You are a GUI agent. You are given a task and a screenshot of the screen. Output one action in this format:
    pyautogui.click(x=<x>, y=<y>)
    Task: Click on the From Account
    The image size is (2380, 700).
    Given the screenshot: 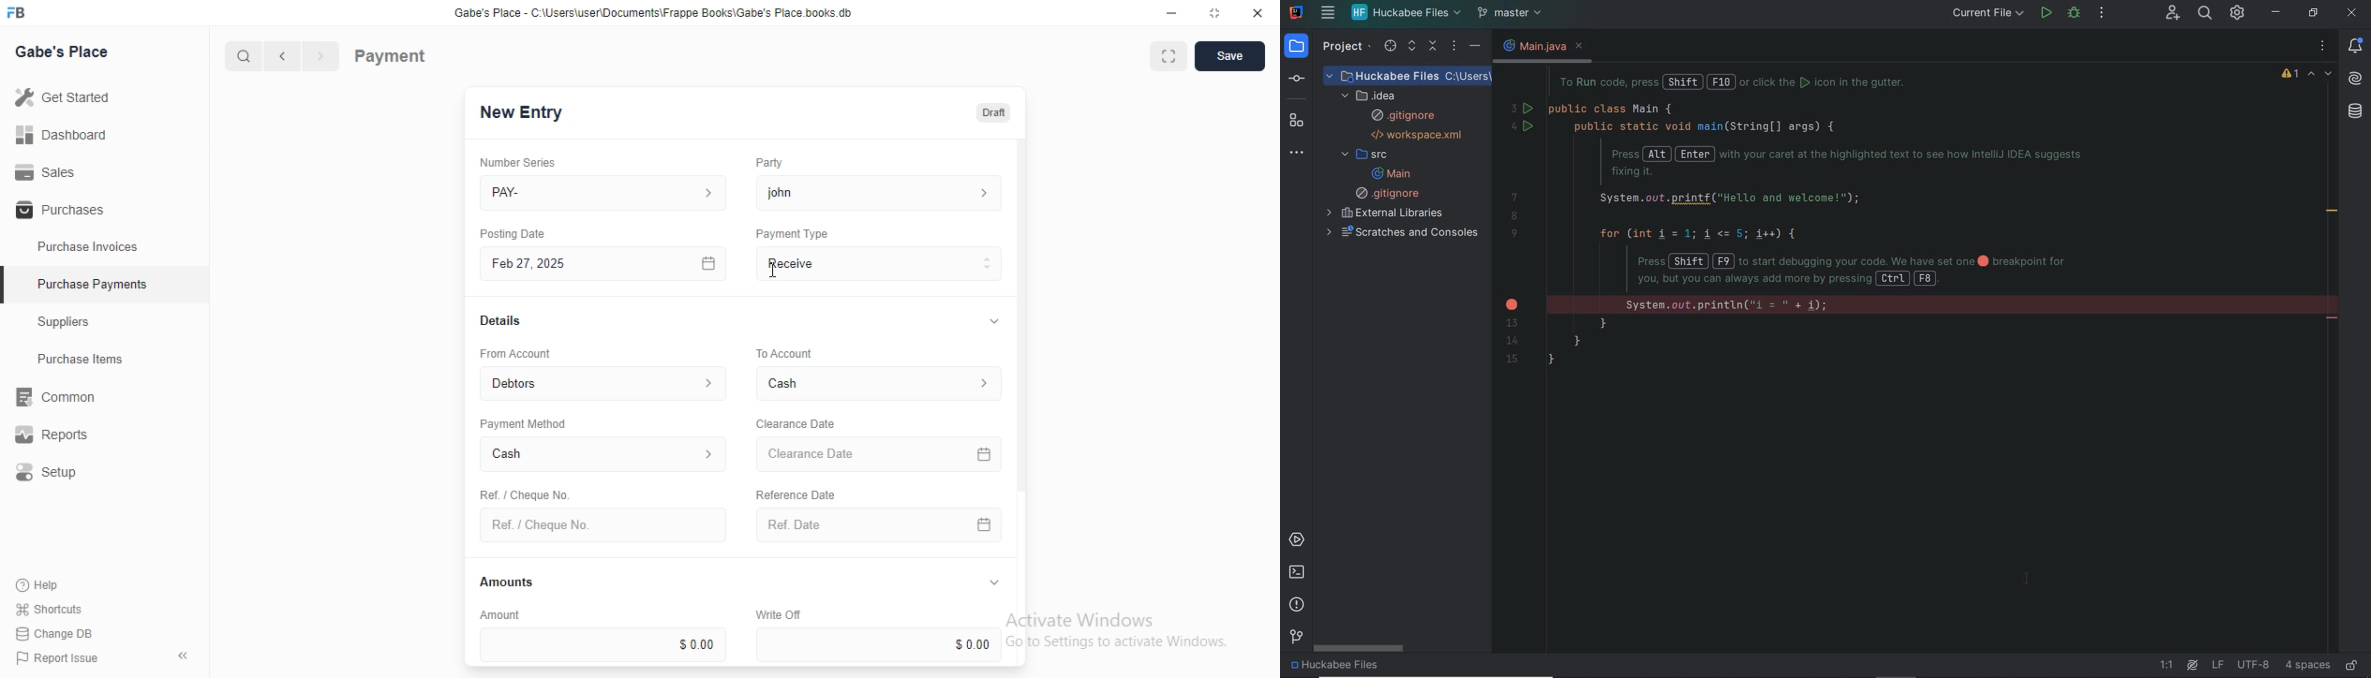 What is the action you would take?
    pyautogui.click(x=605, y=382)
    